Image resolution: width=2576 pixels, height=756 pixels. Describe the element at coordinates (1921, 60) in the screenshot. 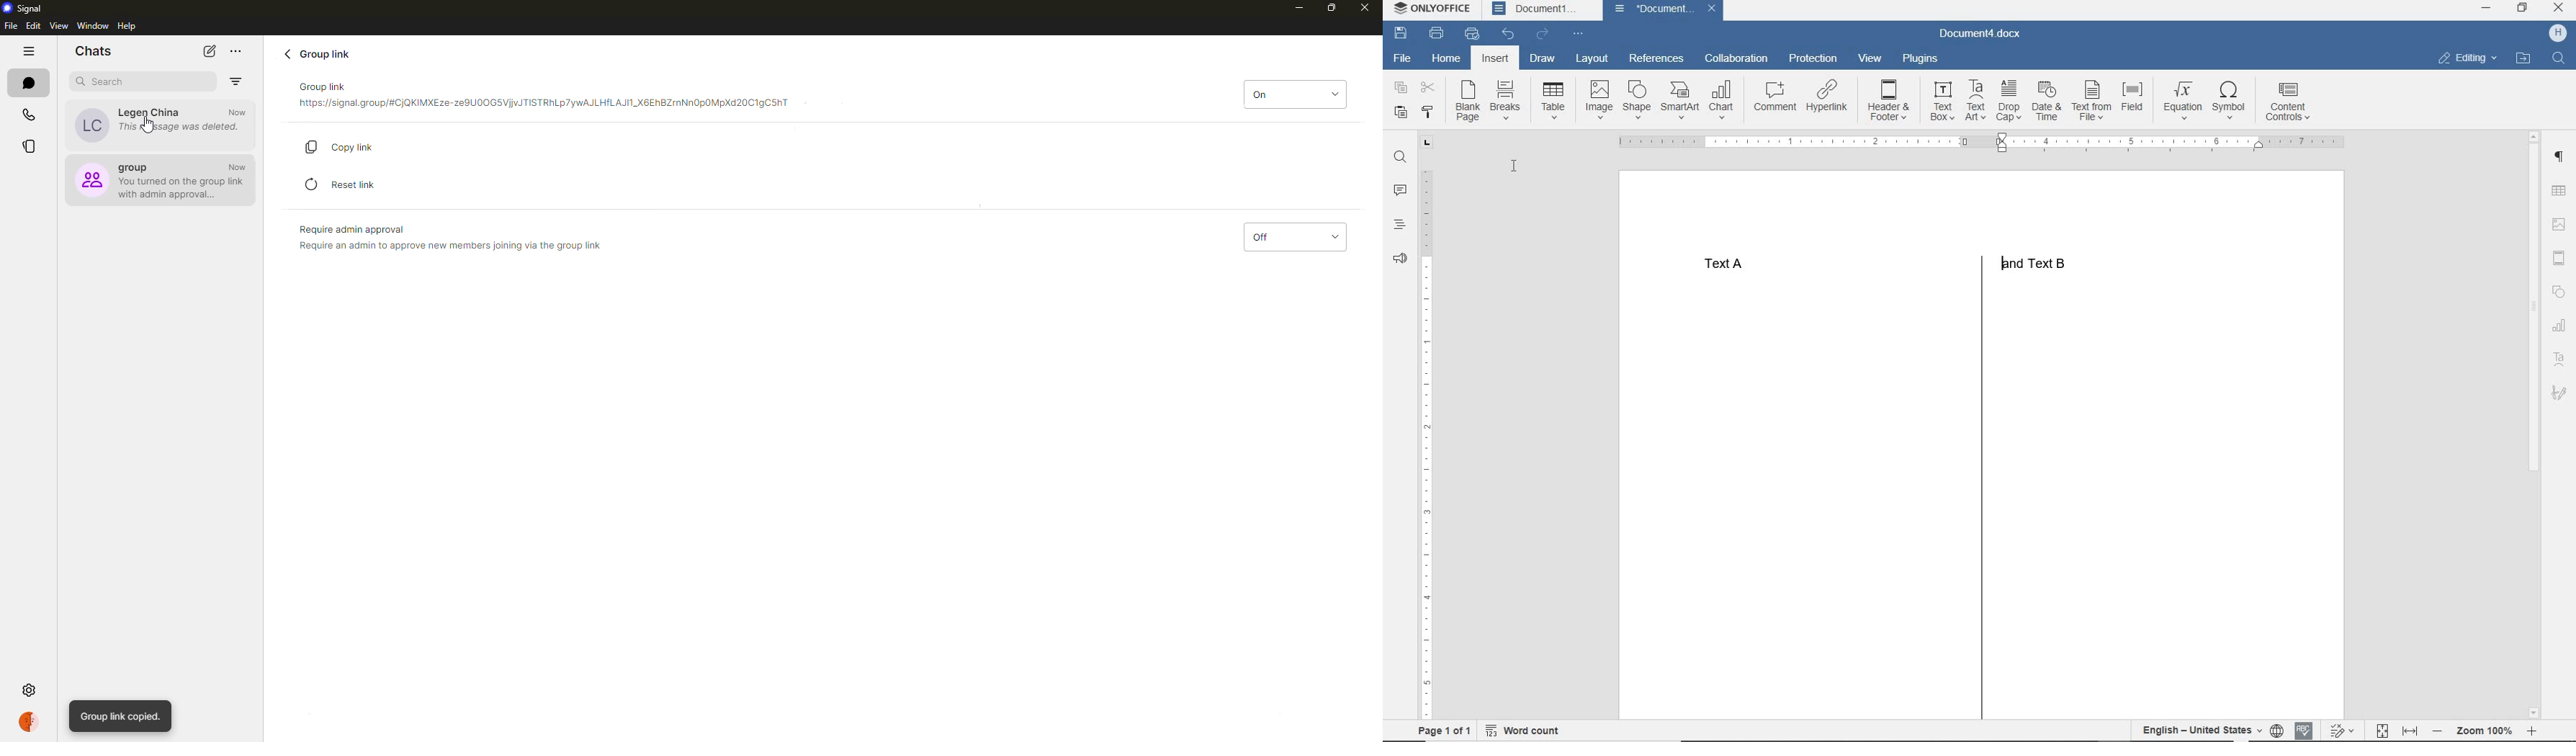

I see `PLUGINS` at that location.